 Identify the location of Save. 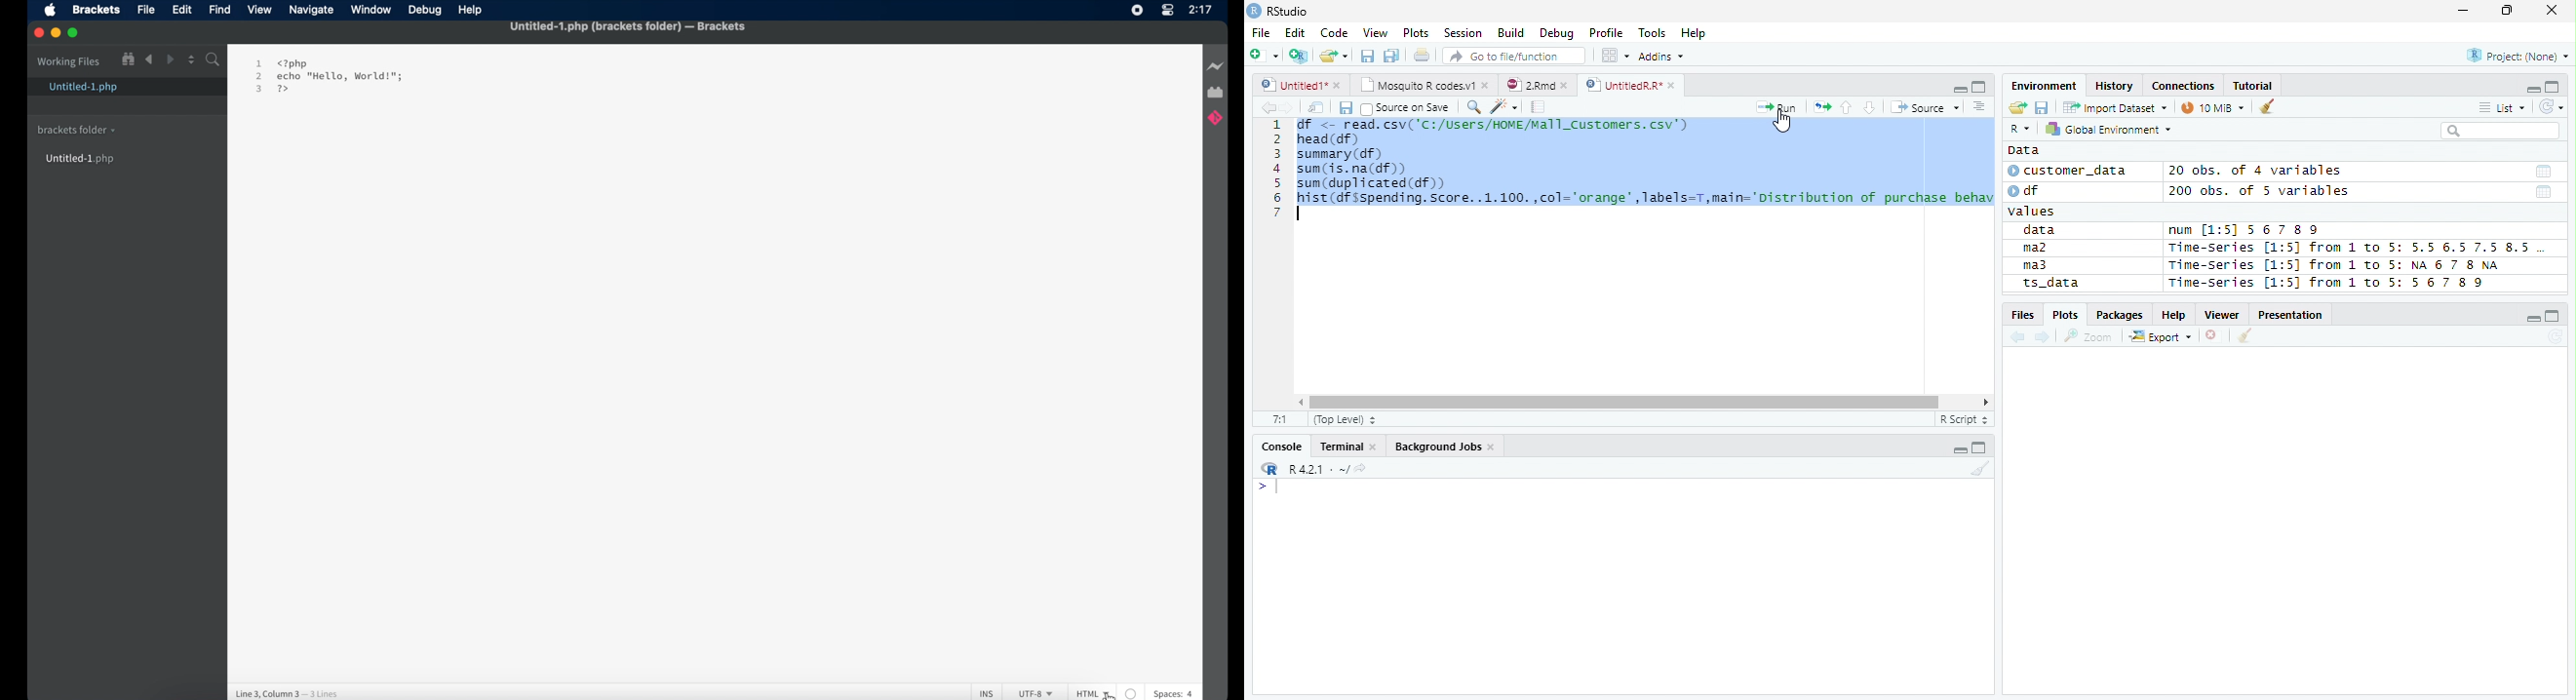
(1367, 55).